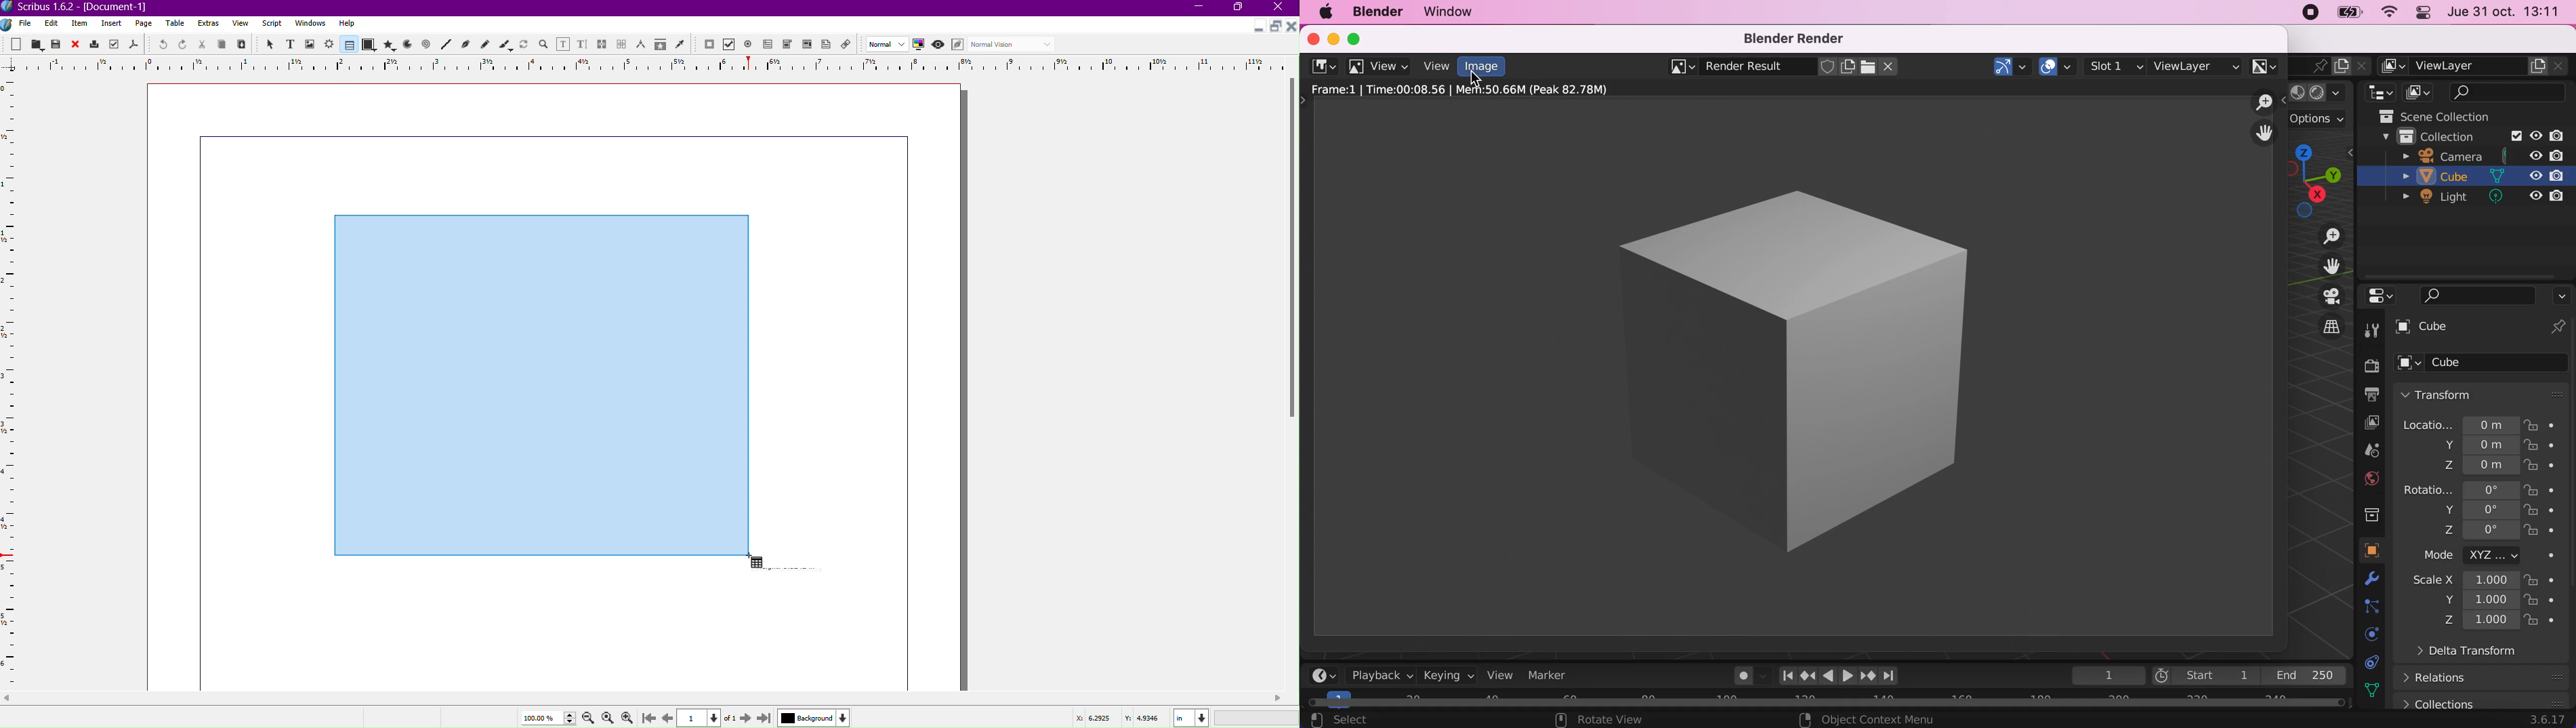 This screenshot has height=728, width=2576. Describe the element at coordinates (24, 24) in the screenshot. I see `File` at that location.